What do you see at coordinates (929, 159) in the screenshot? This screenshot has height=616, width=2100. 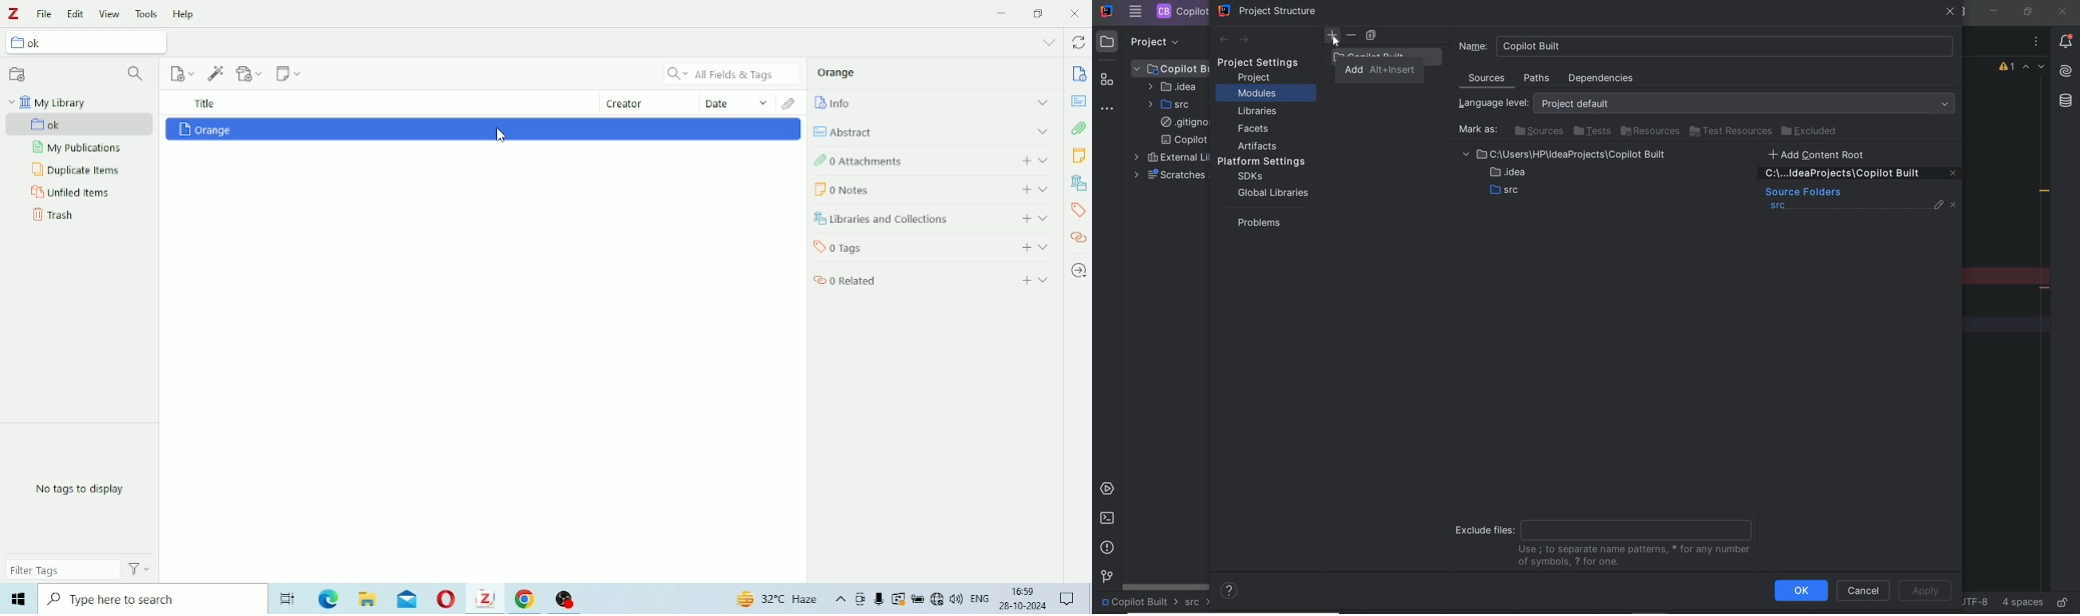 I see `Attachments` at bounding box center [929, 159].